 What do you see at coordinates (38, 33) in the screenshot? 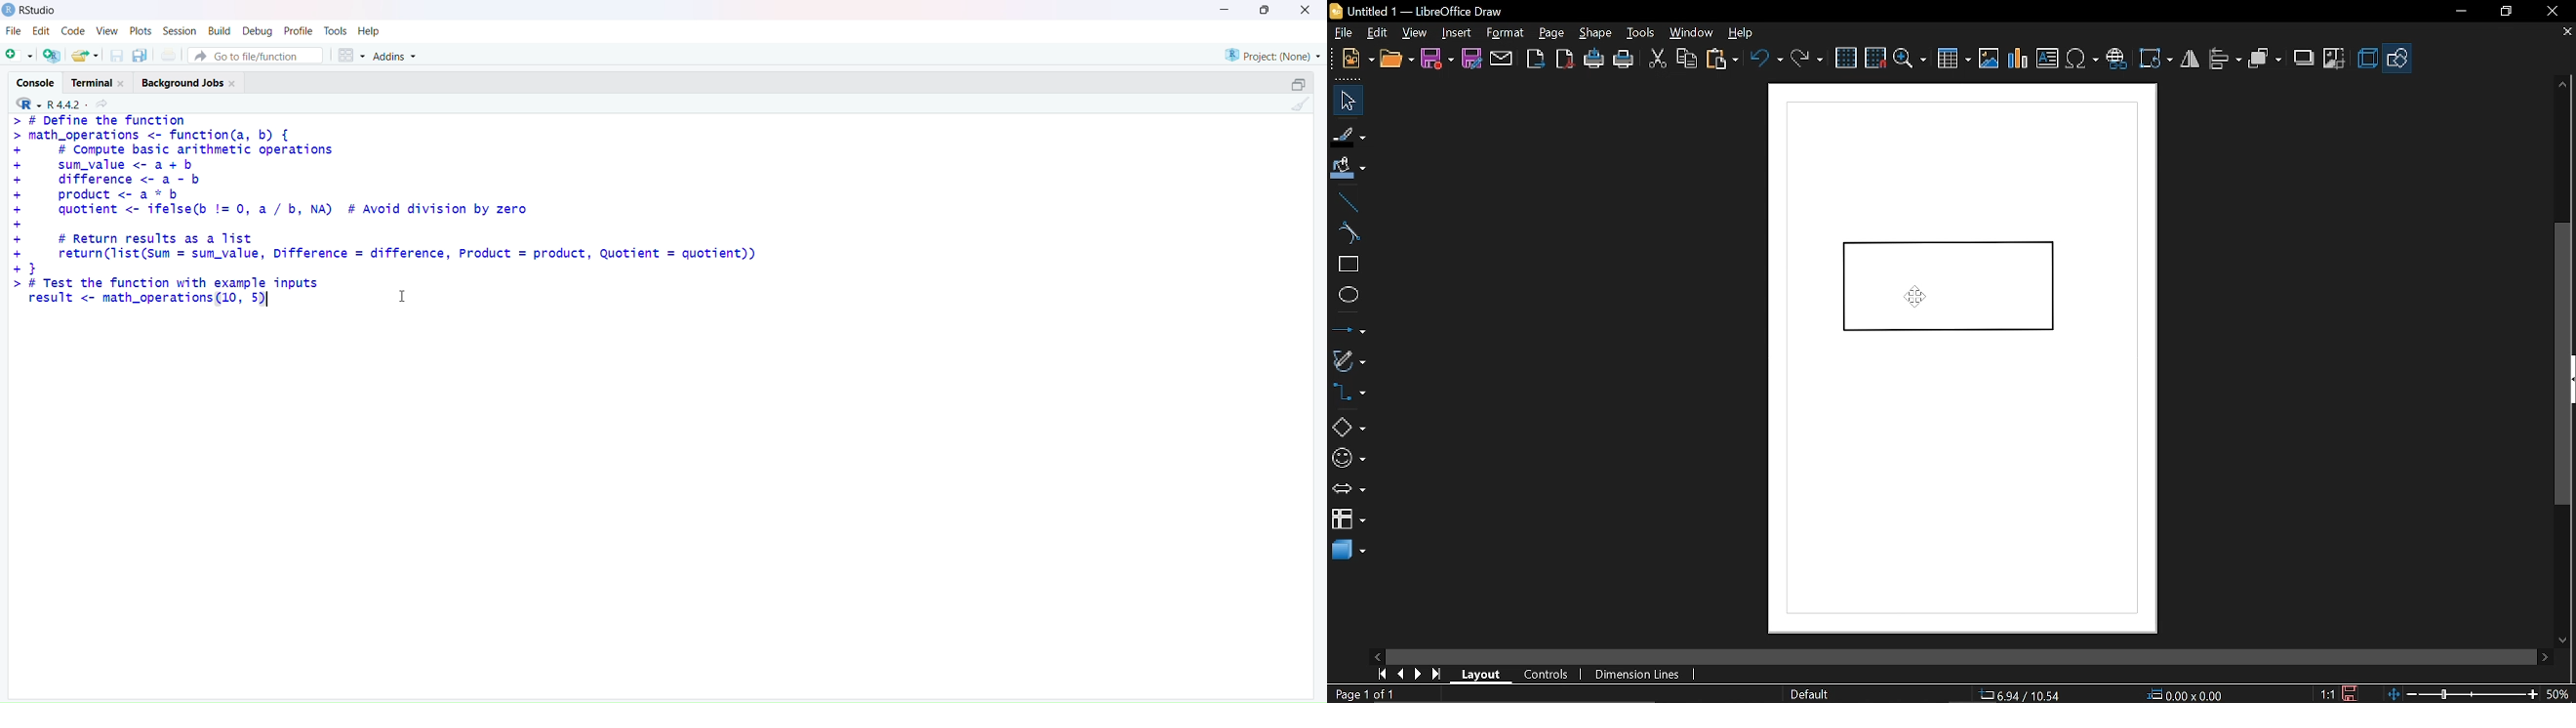
I see `Edit` at bounding box center [38, 33].